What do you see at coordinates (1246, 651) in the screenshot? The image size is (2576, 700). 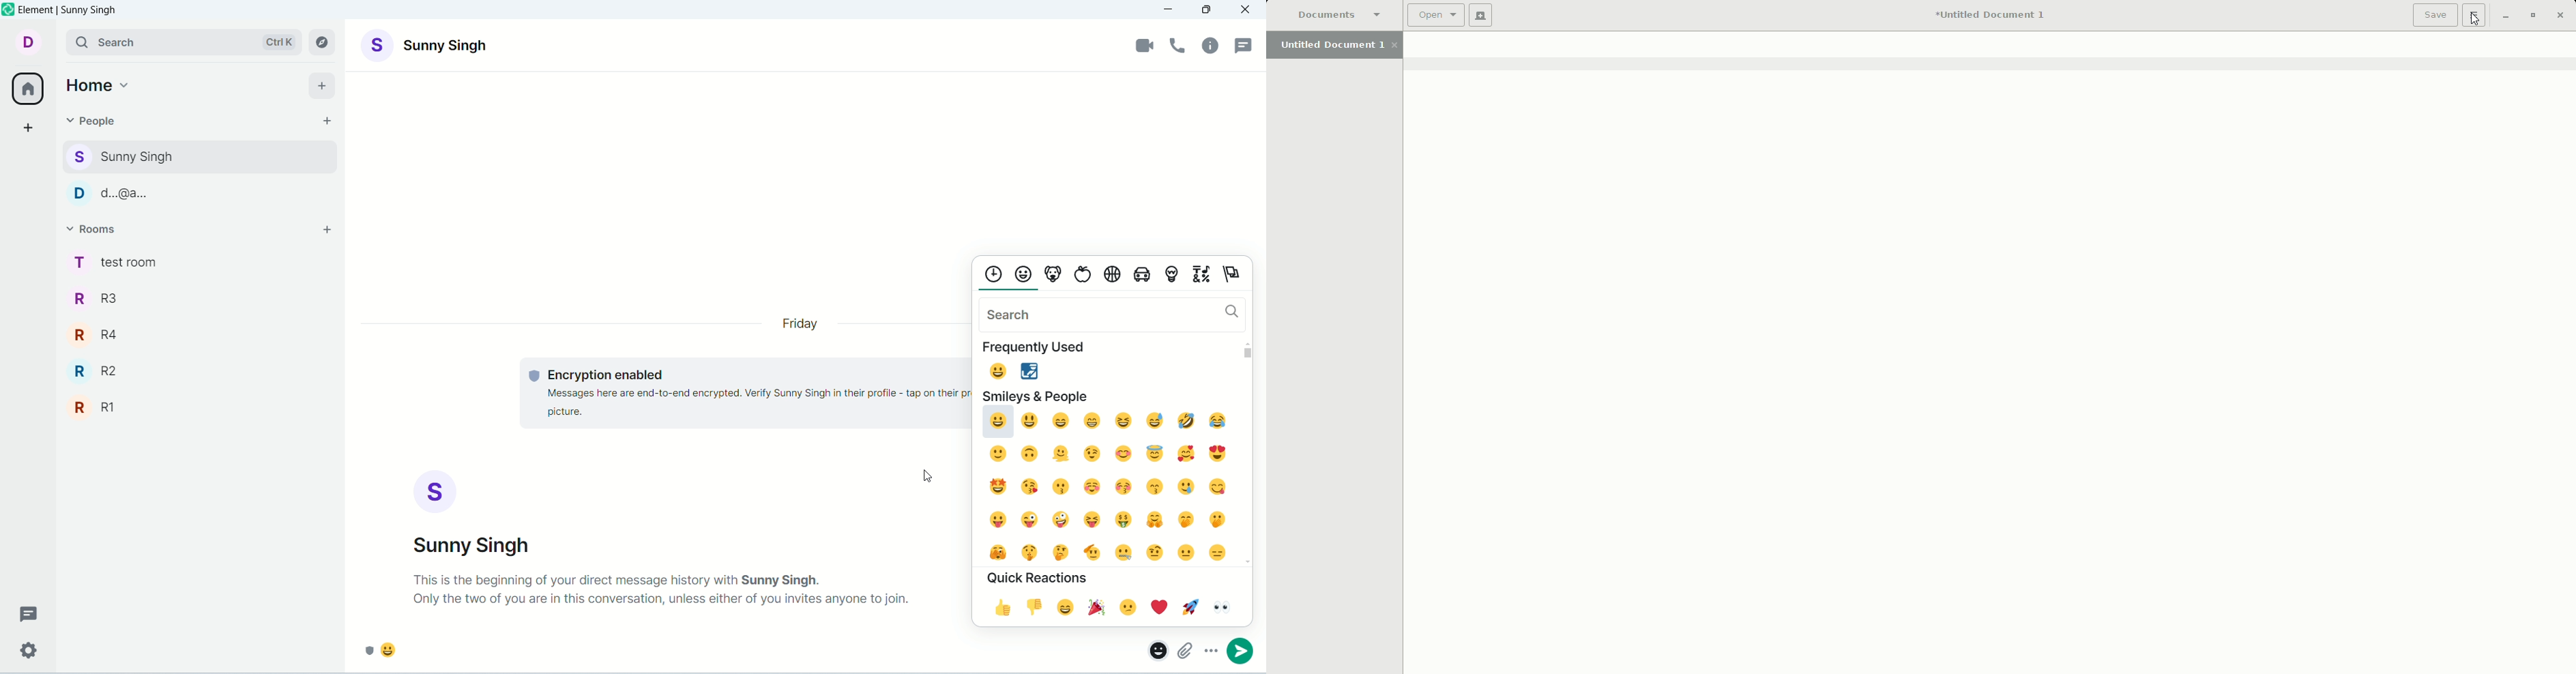 I see `send` at bounding box center [1246, 651].